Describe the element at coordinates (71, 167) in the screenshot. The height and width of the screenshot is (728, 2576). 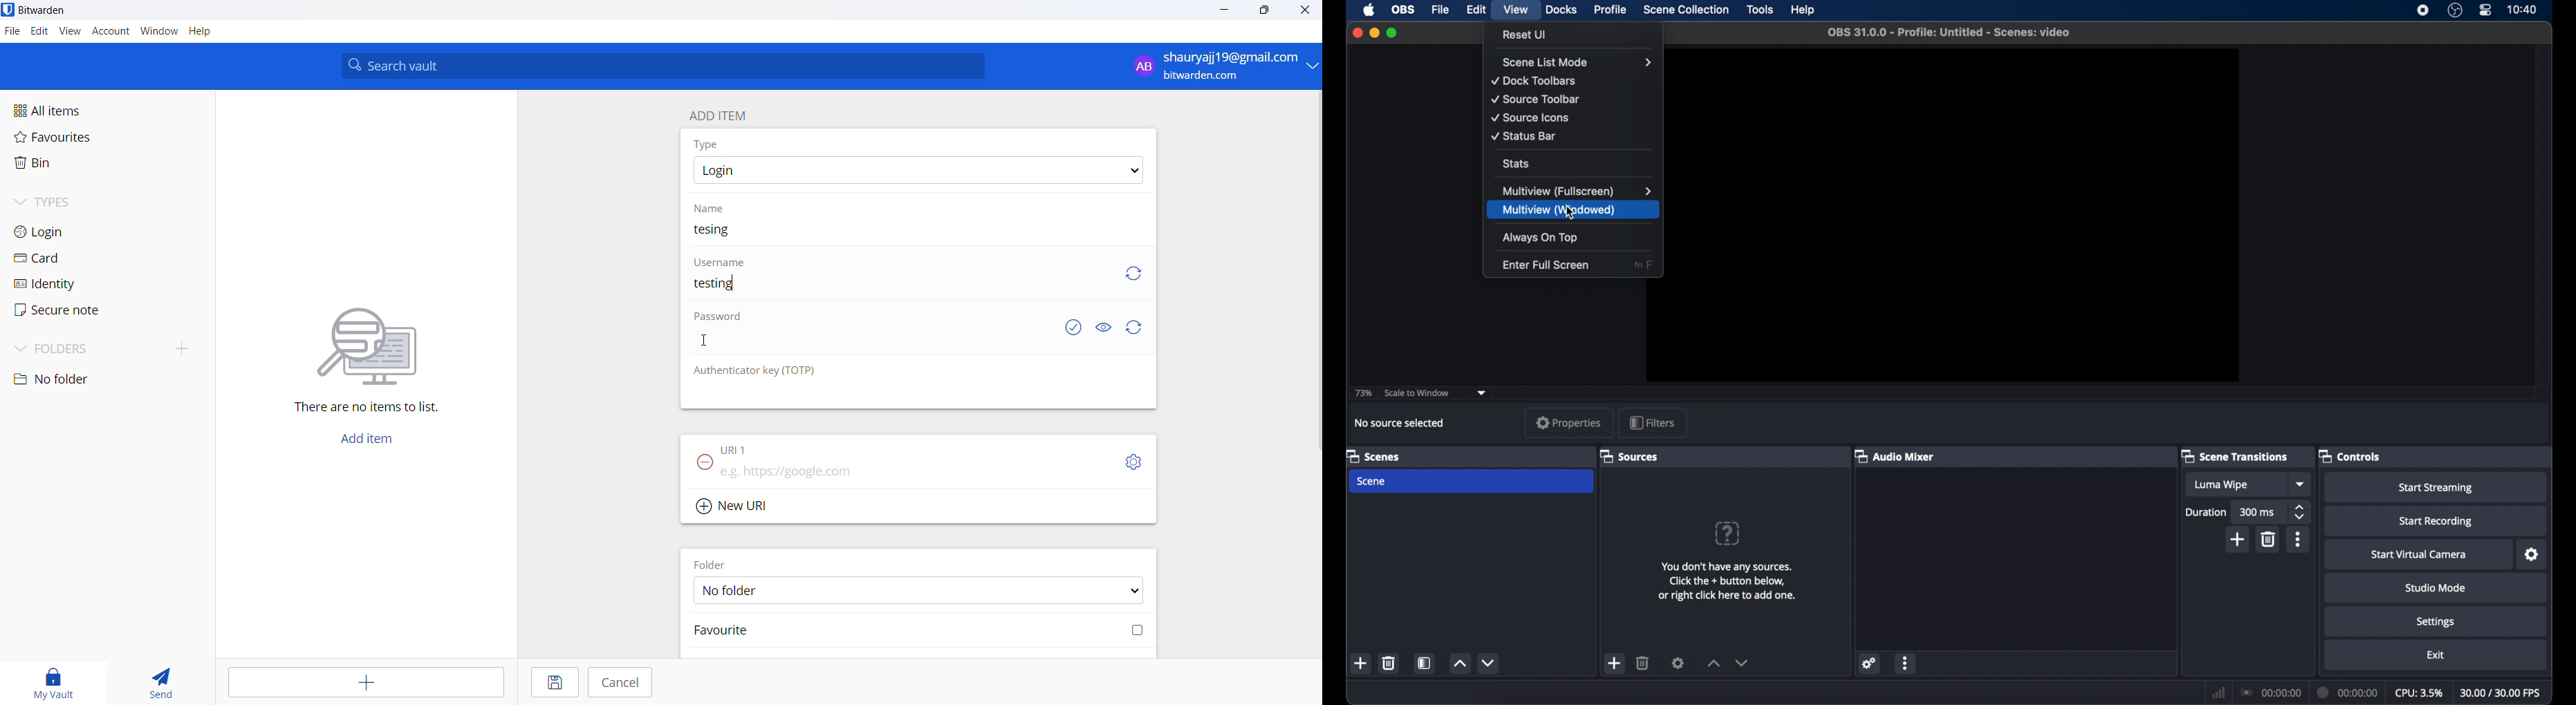
I see `bin` at that location.